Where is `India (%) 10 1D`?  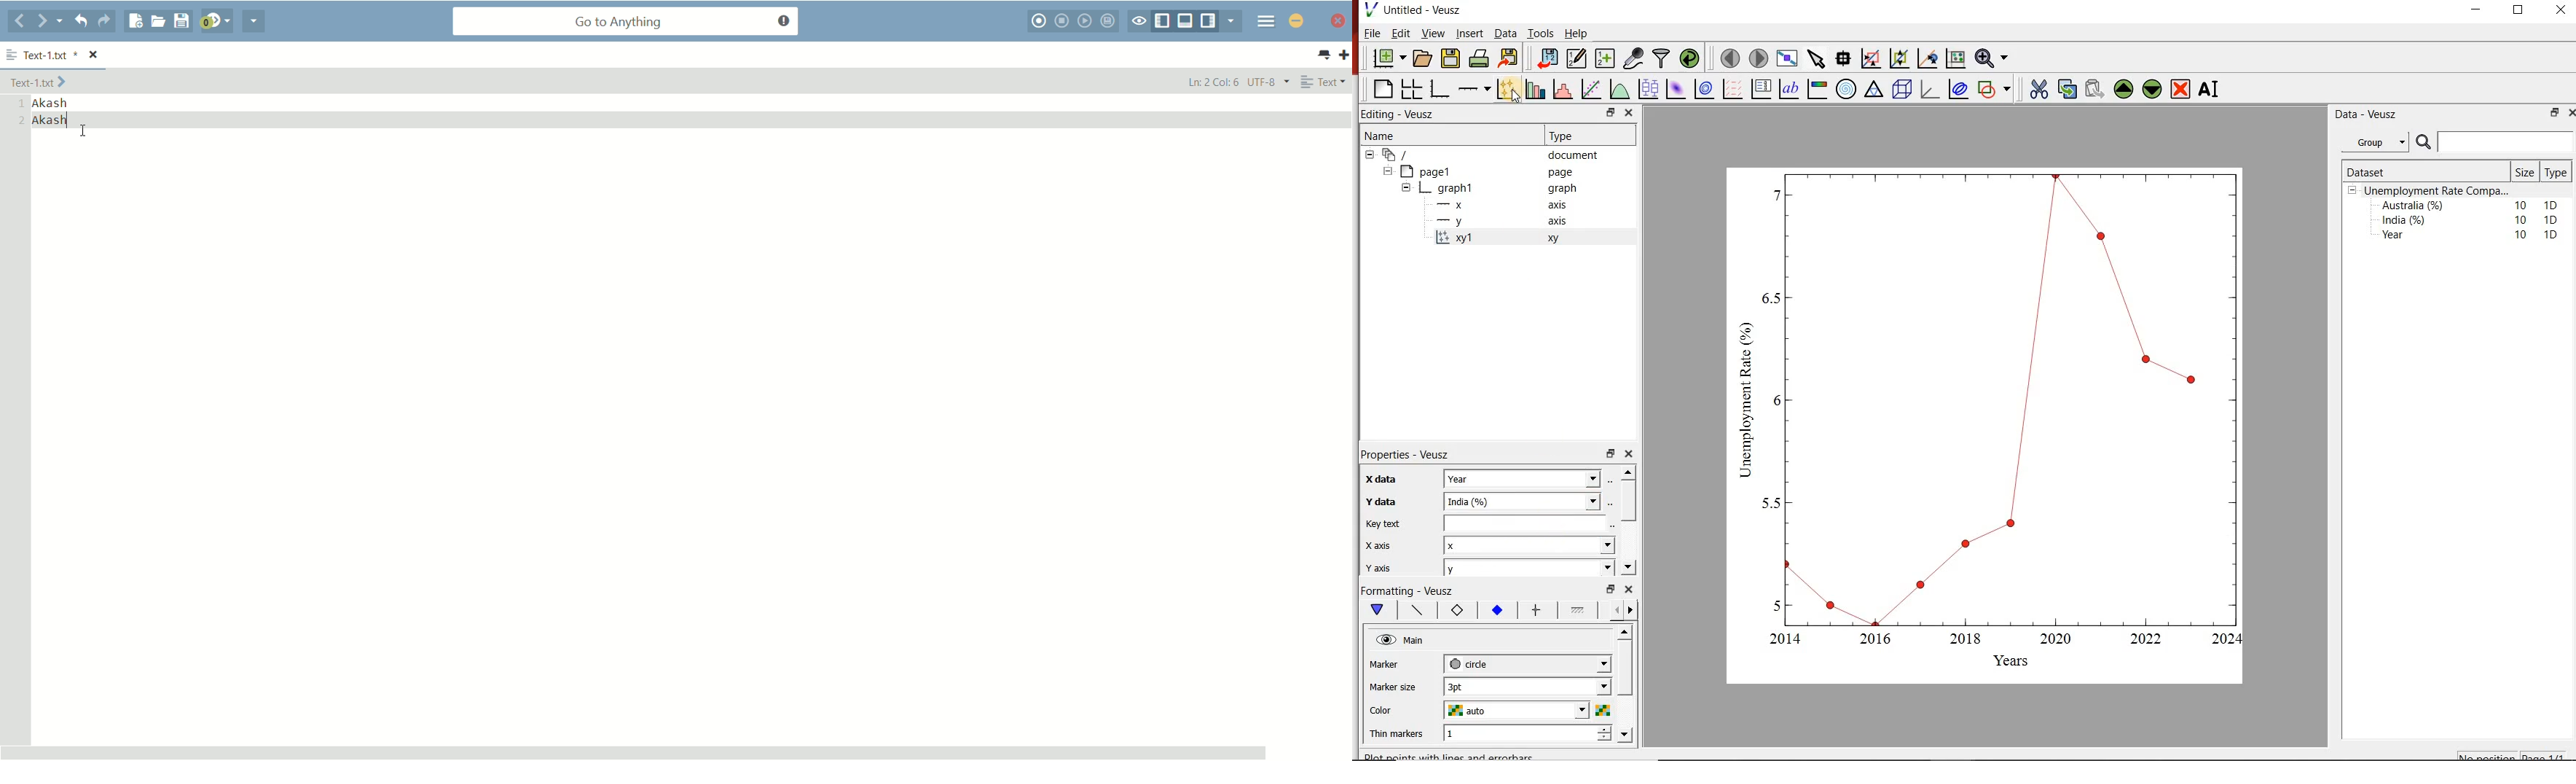 India (%) 10 1D is located at coordinates (2471, 219).